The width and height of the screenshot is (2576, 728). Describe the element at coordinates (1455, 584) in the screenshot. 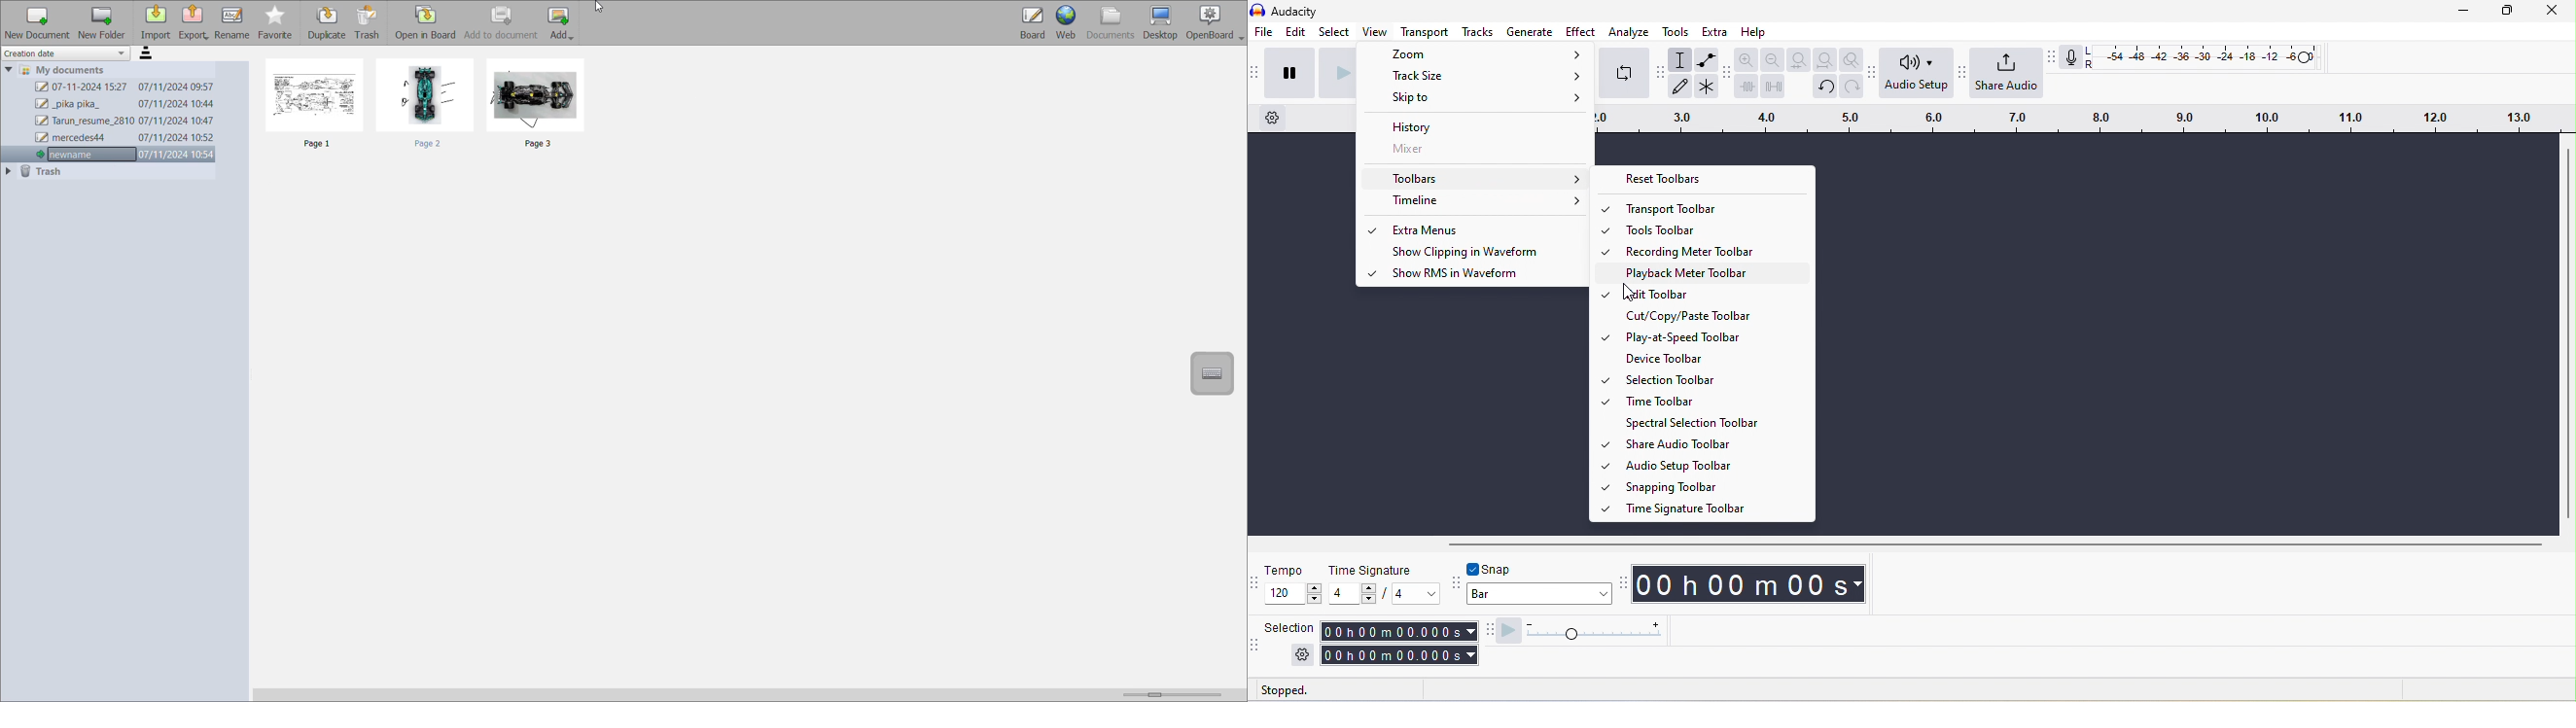

I see `snapping toolbar` at that location.